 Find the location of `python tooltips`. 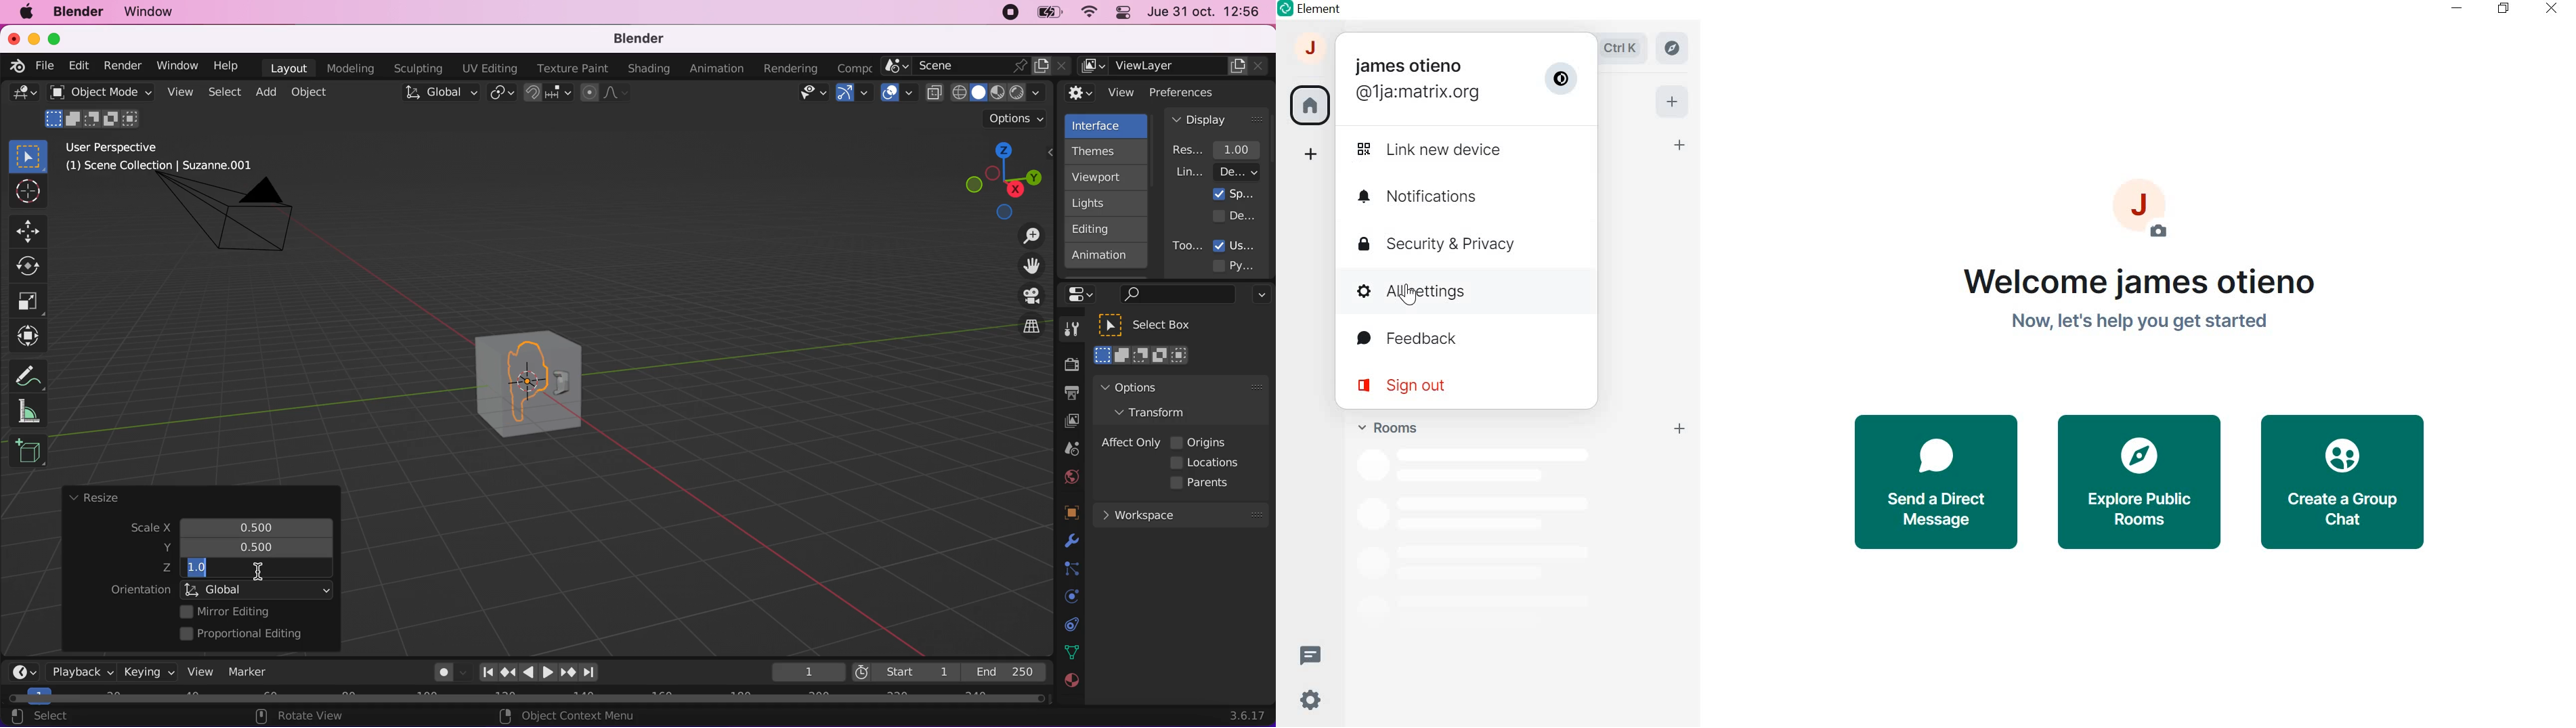

python tooltips is located at coordinates (1246, 264).